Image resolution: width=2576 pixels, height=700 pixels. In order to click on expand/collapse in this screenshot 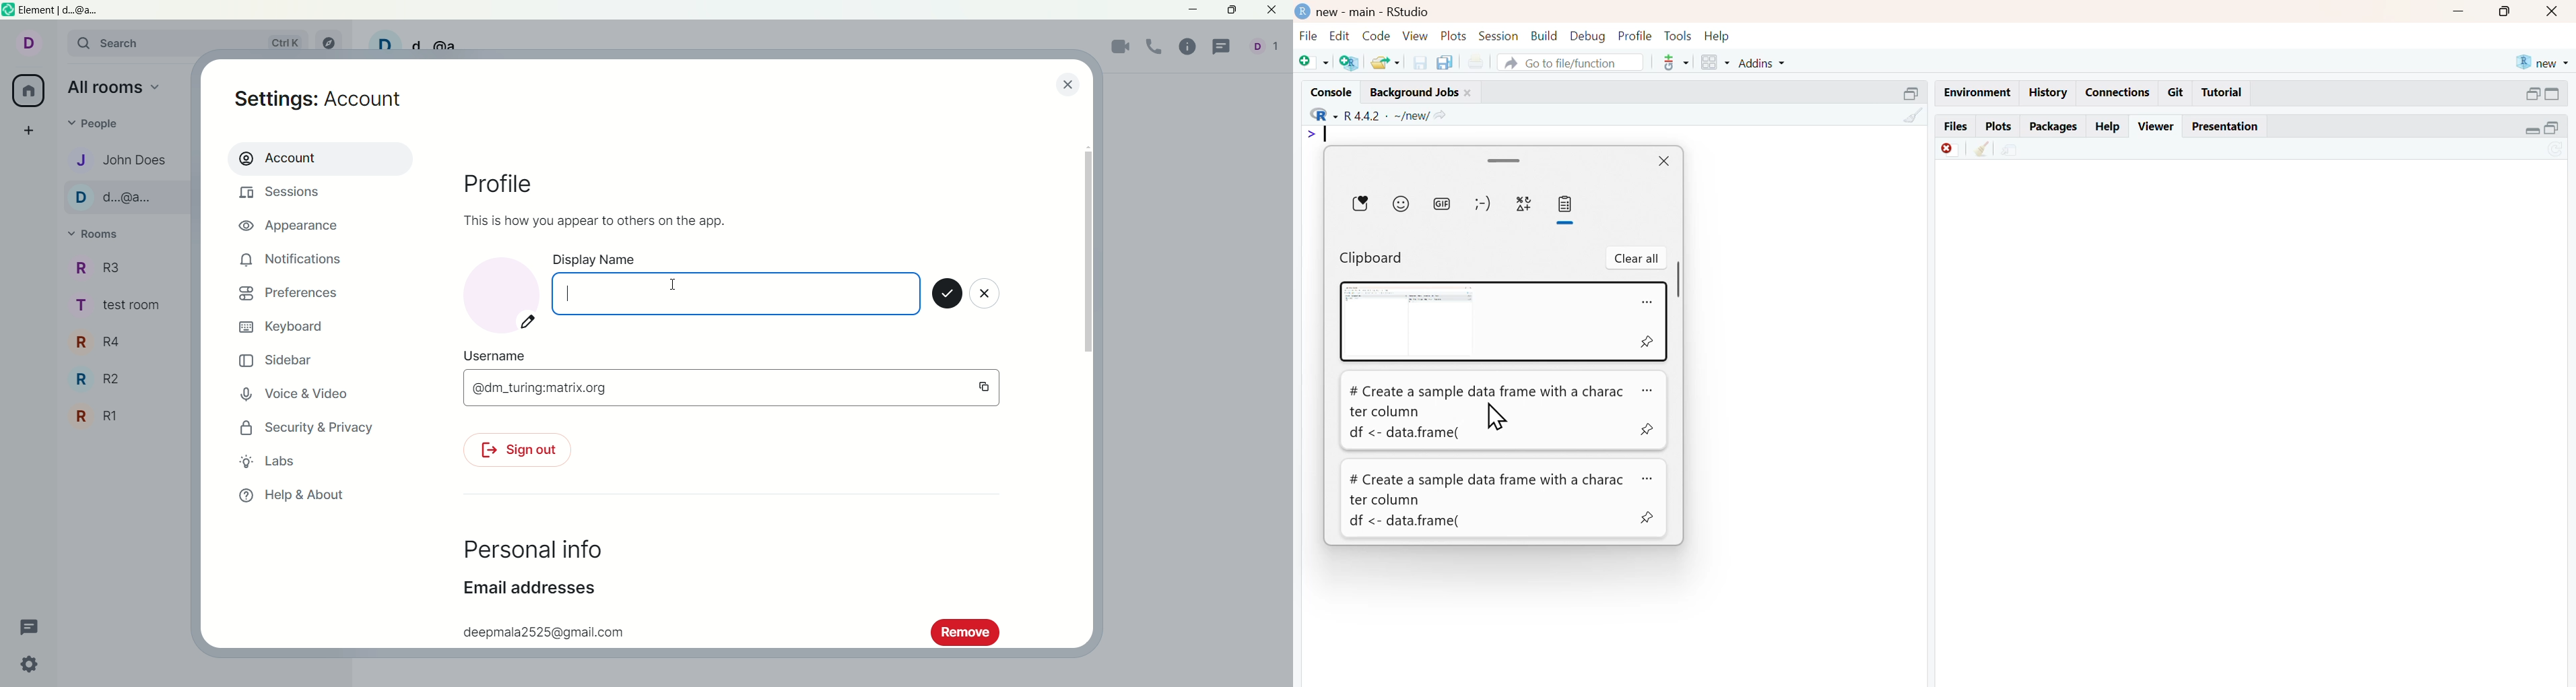, I will do `click(2553, 94)`.